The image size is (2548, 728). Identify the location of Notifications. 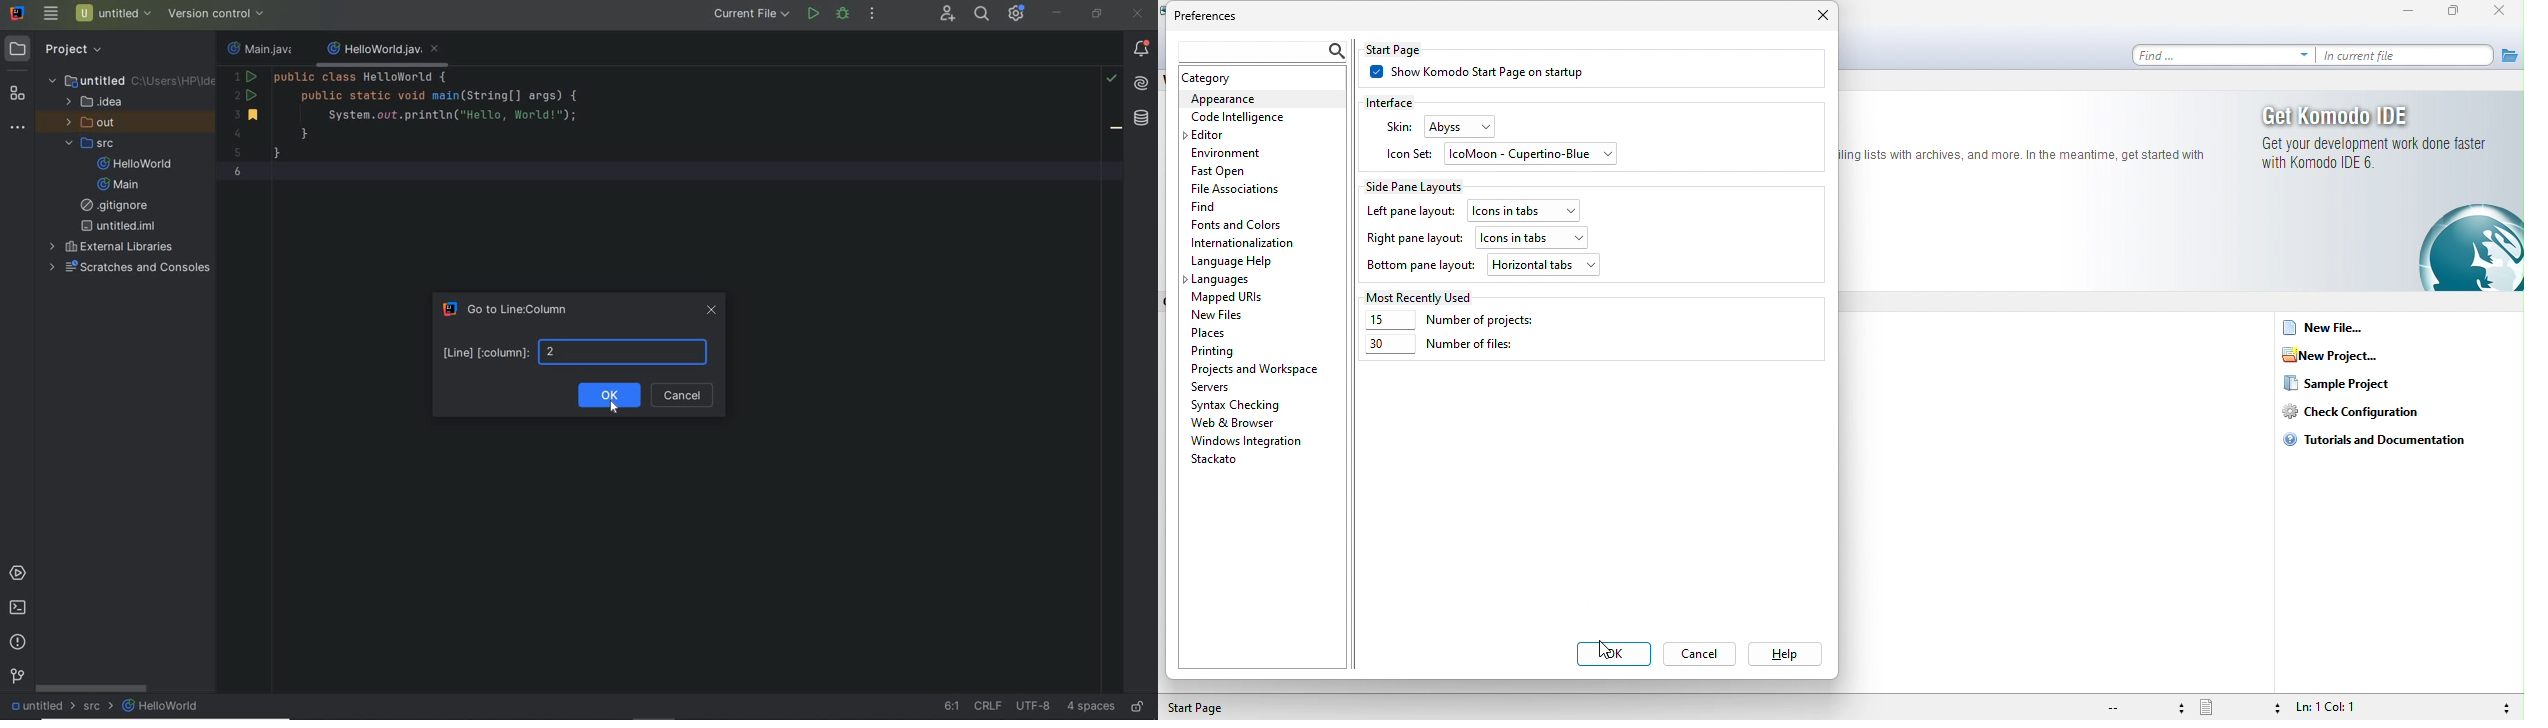
(1142, 50).